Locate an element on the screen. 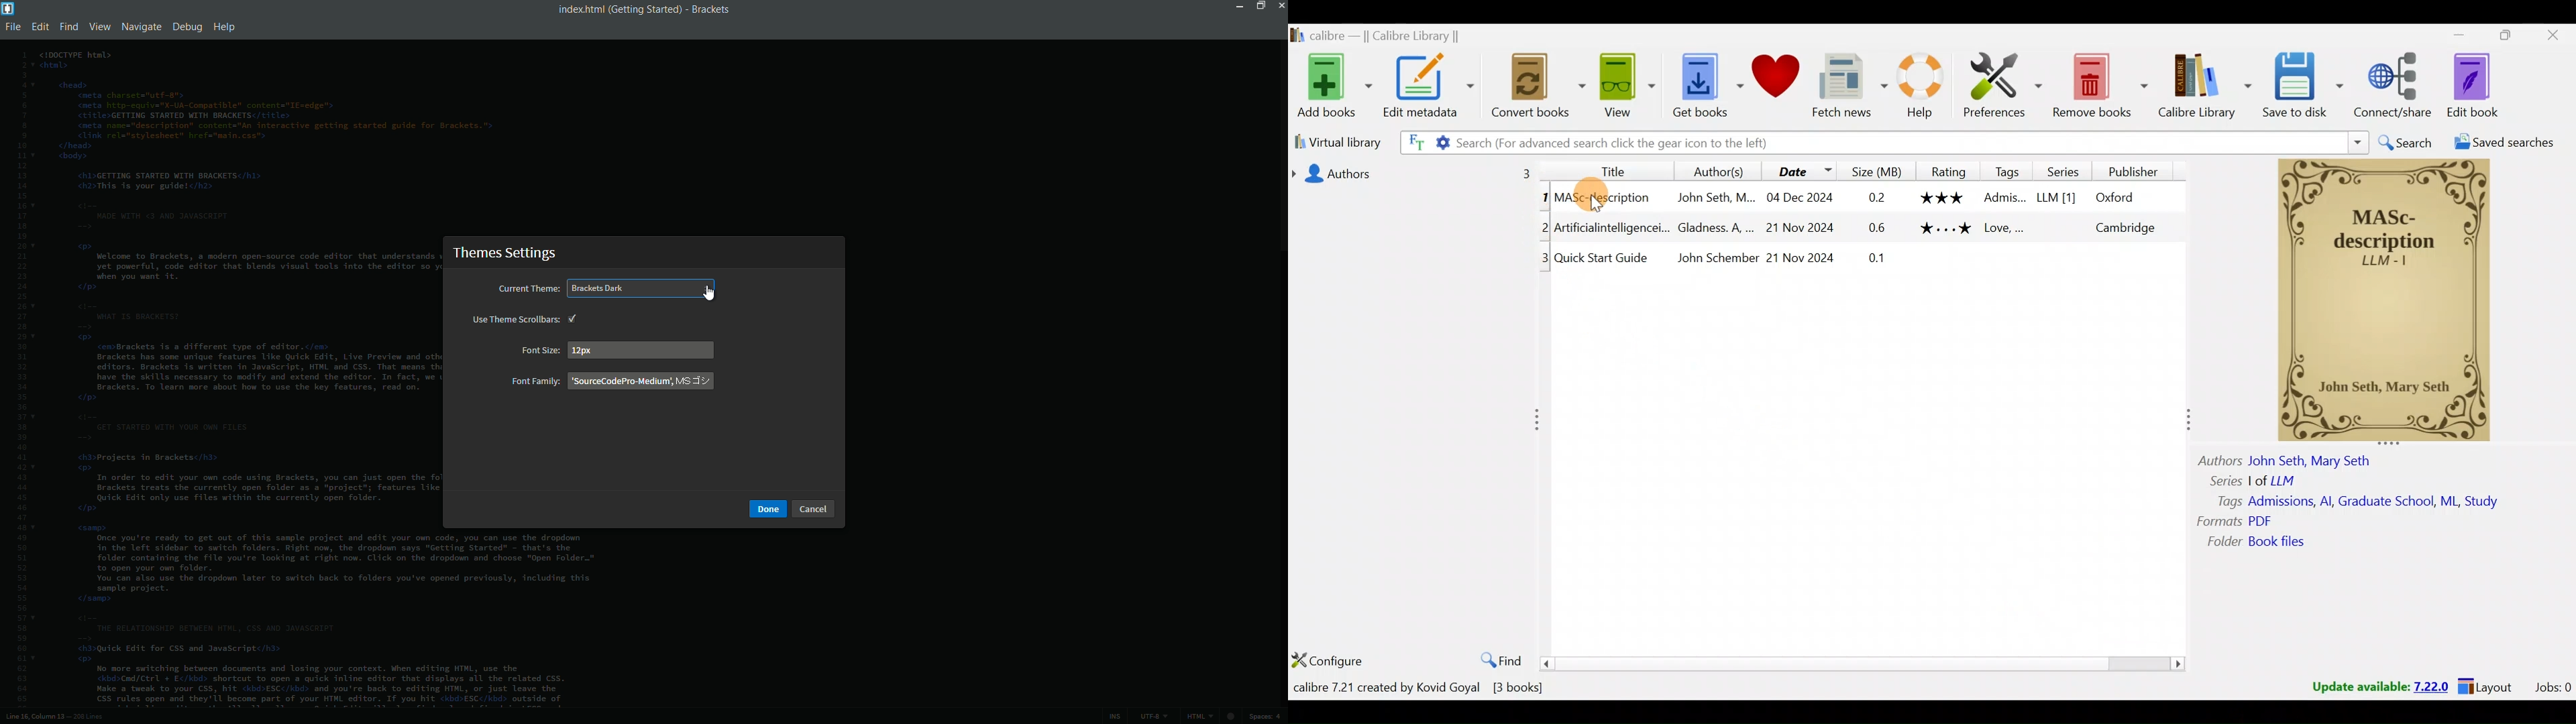 Image resolution: width=2576 pixels, height=728 pixels. ins is located at coordinates (1113, 717).